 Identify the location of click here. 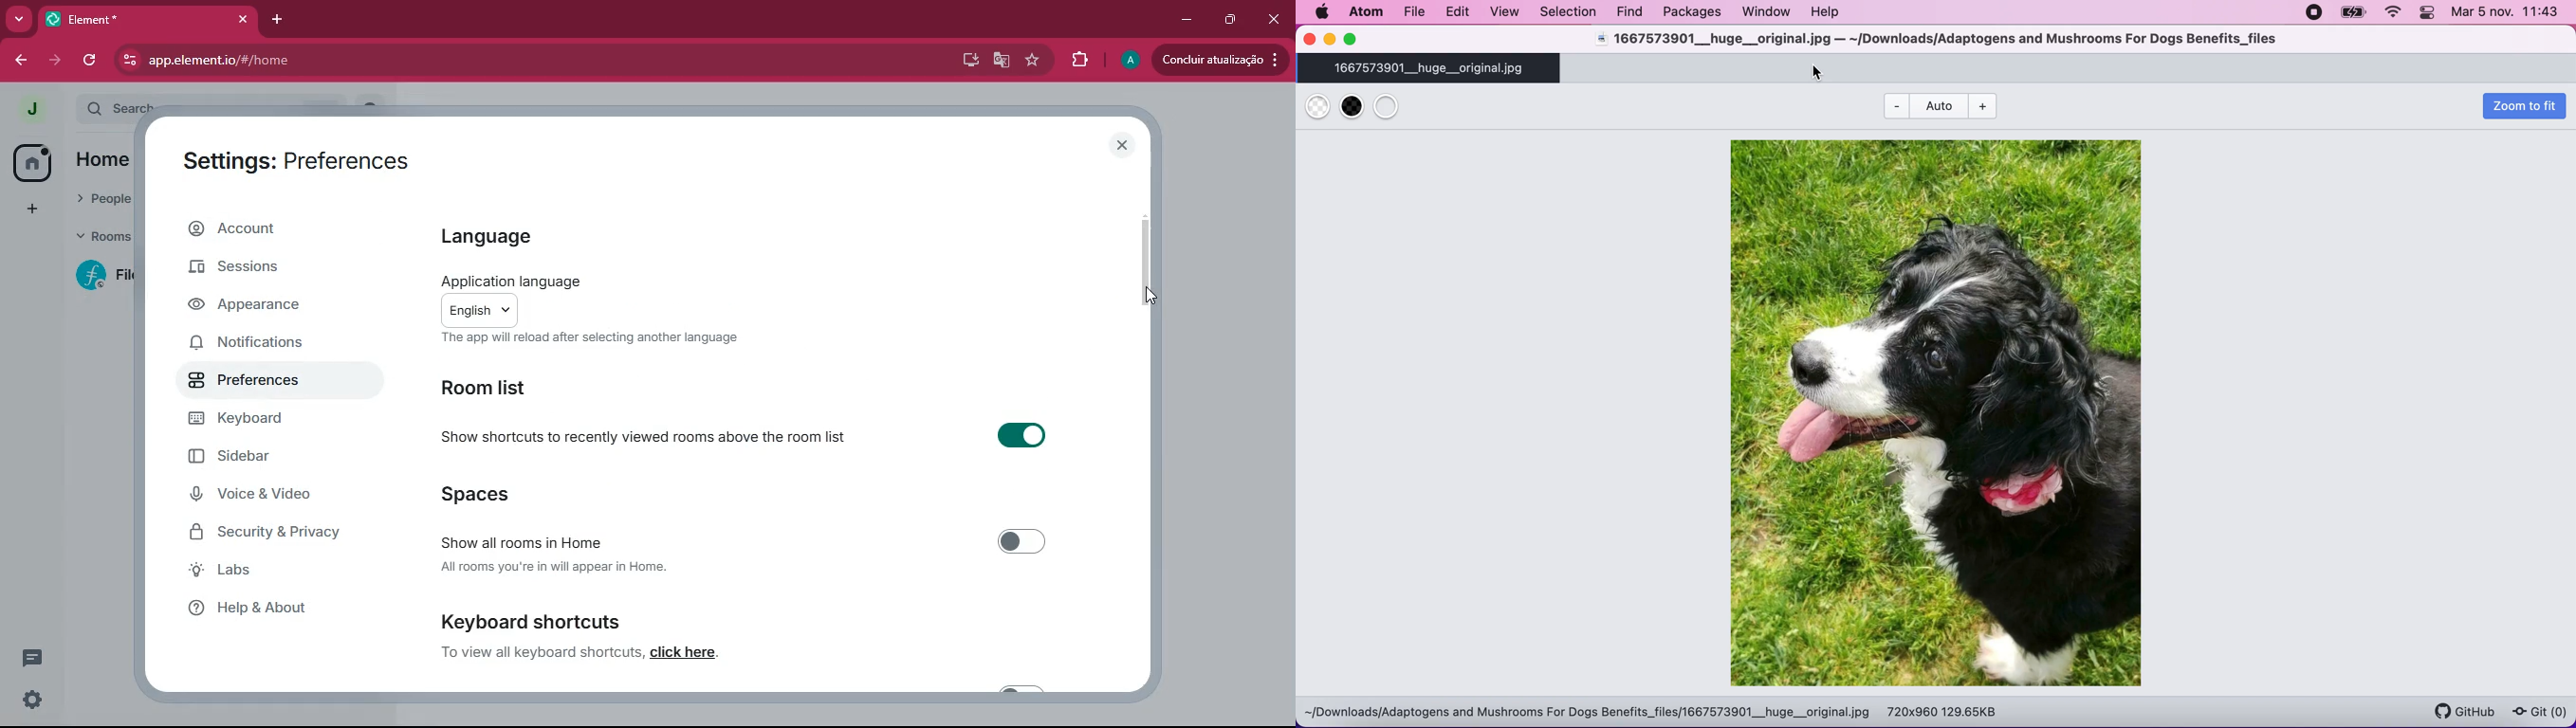
(701, 654).